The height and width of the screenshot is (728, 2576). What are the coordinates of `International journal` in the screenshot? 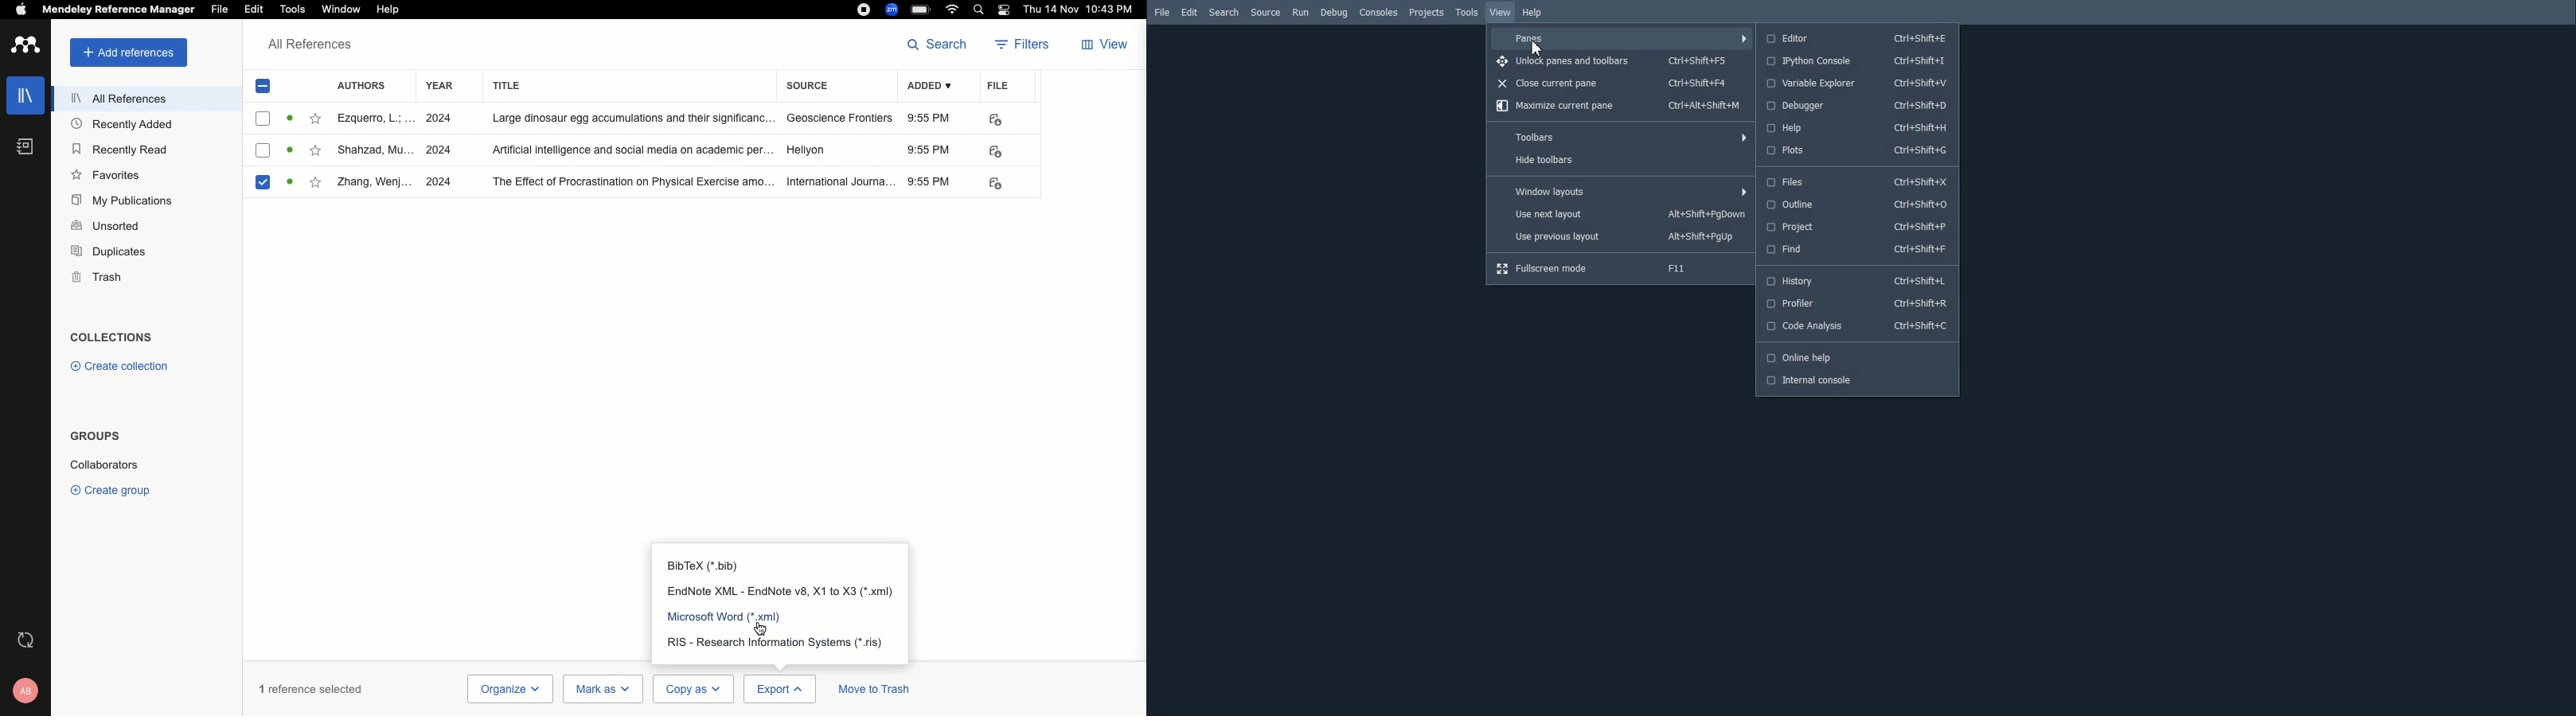 It's located at (841, 181).